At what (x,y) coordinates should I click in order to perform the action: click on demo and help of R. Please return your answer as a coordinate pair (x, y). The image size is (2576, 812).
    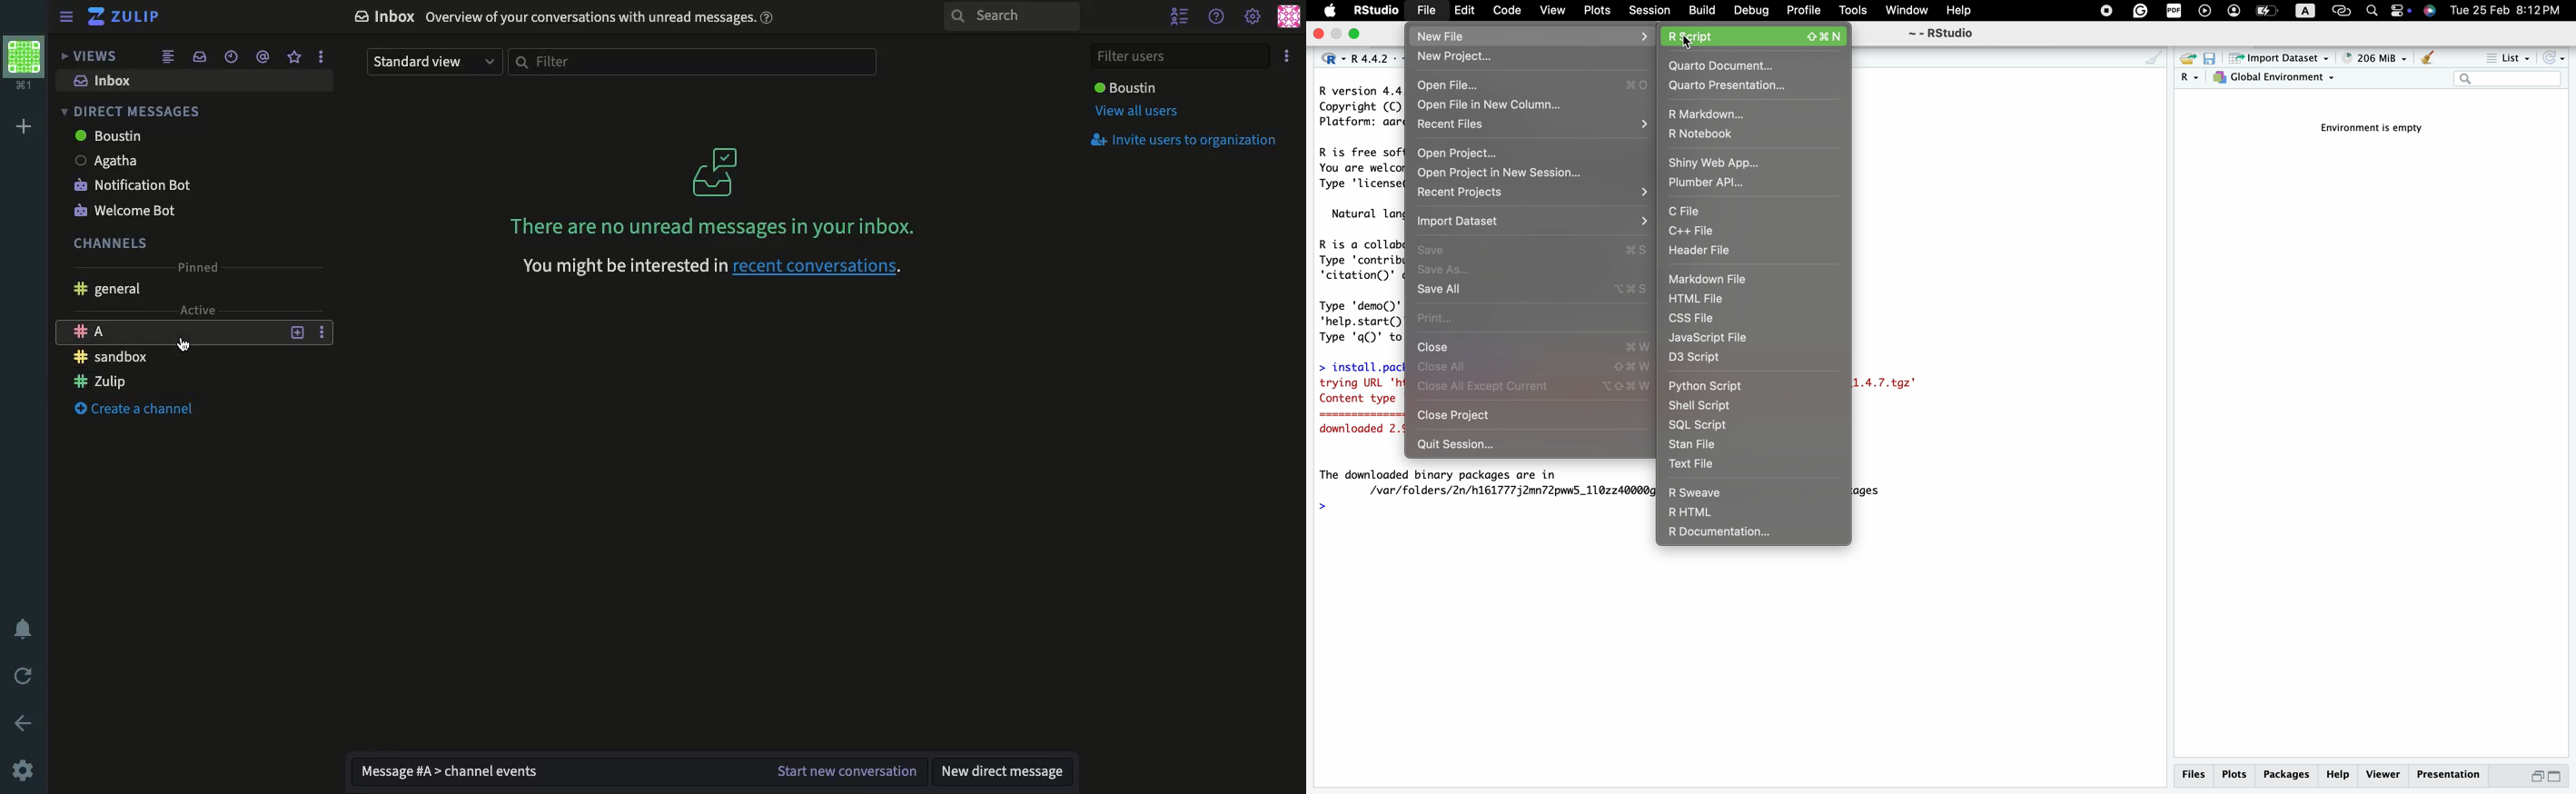
    Looking at the image, I should click on (1359, 319).